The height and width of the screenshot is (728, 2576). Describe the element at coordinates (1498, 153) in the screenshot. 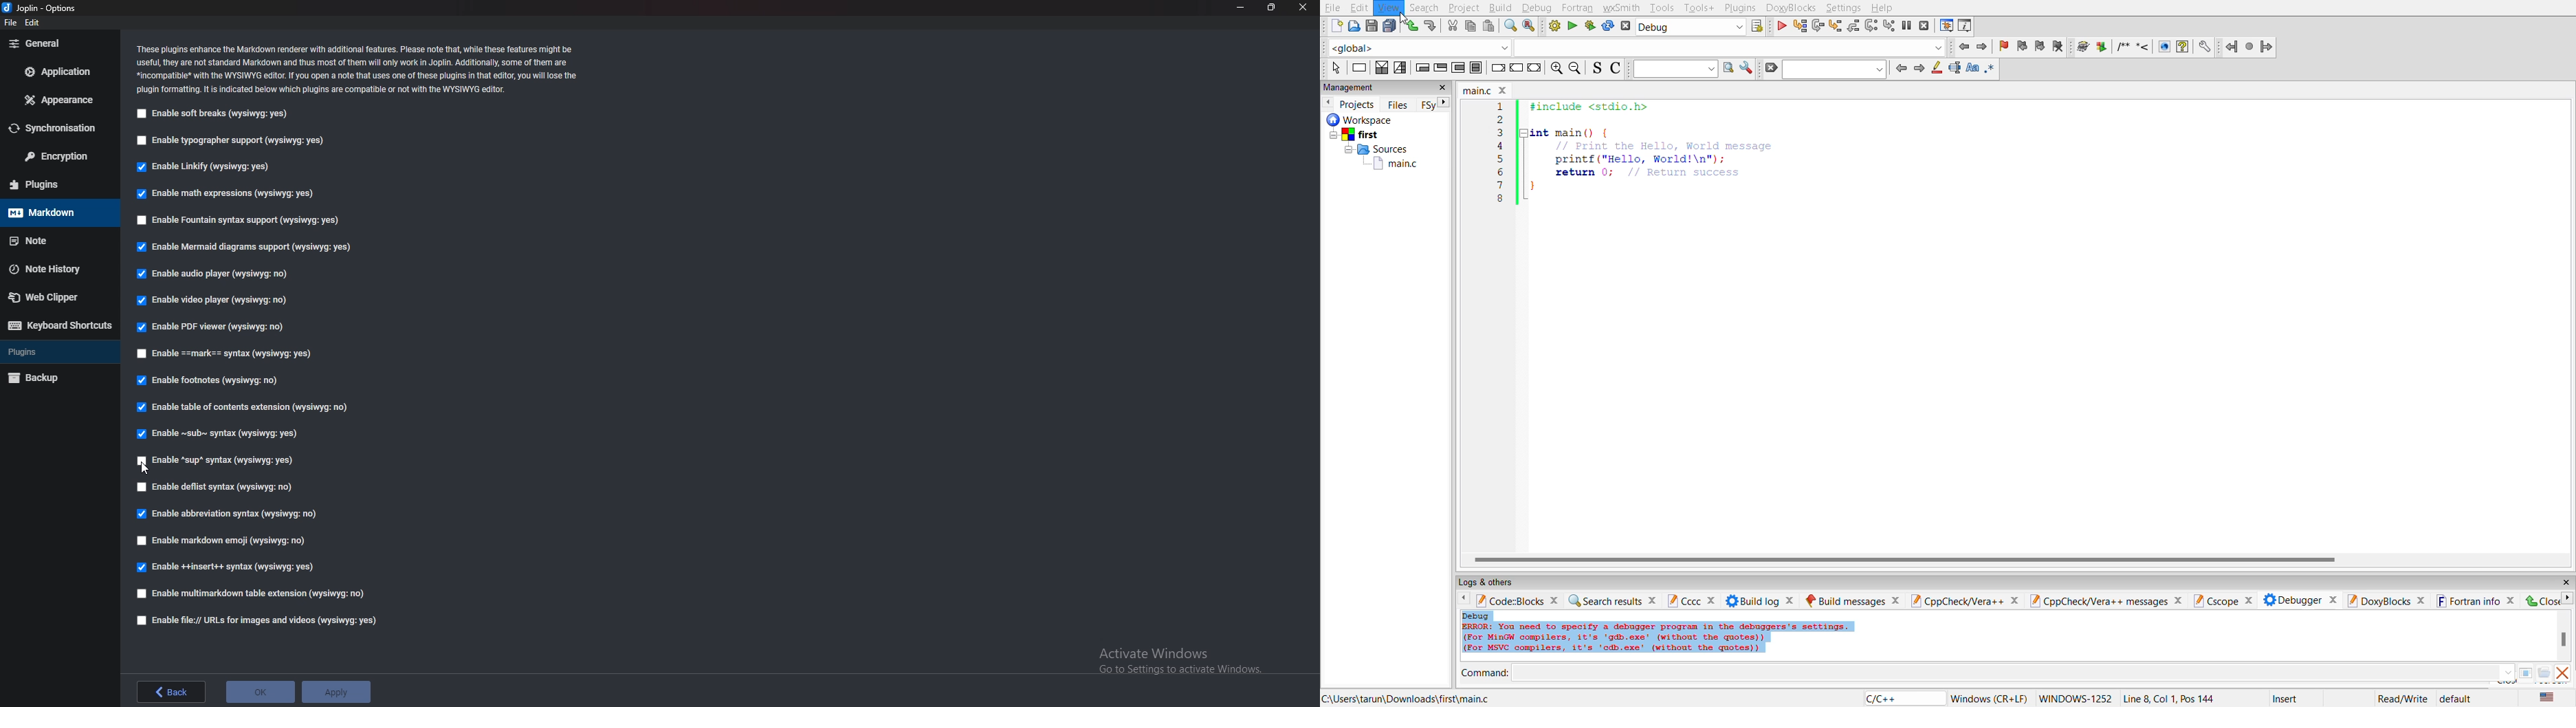

I see `line number` at that location.